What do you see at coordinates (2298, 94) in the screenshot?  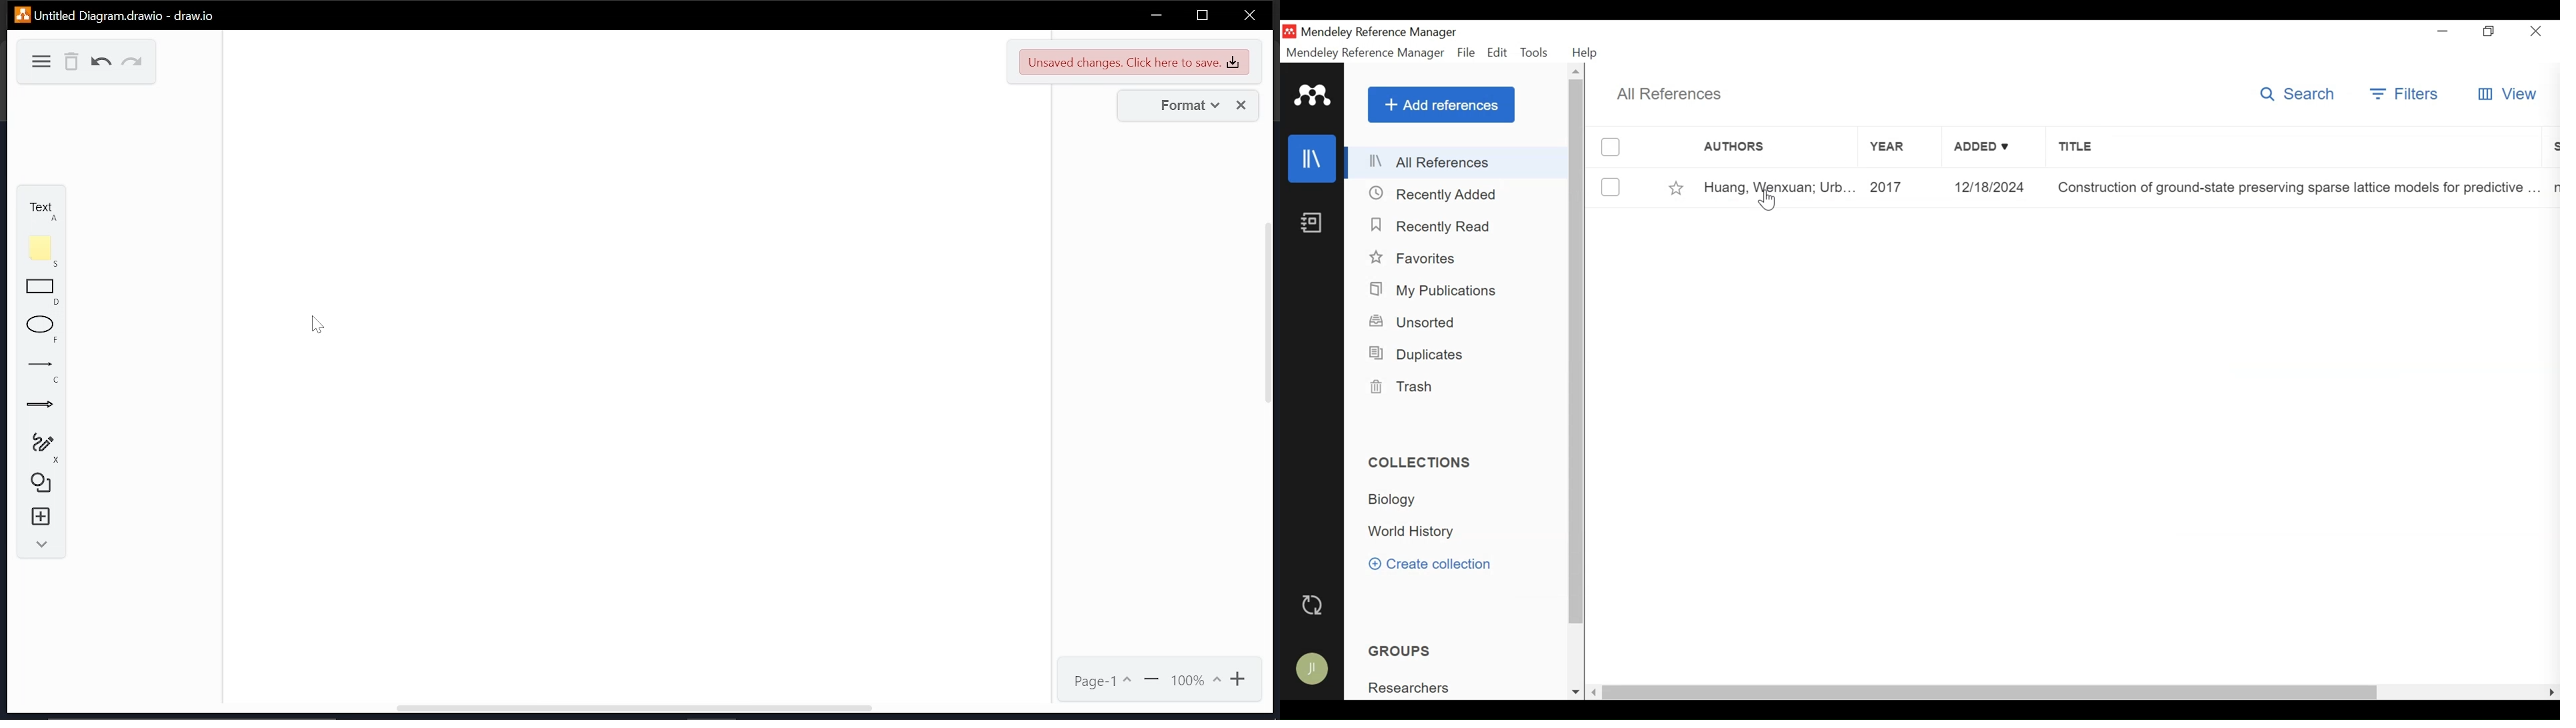 I see `Search` at bounding box center [2298, 94].